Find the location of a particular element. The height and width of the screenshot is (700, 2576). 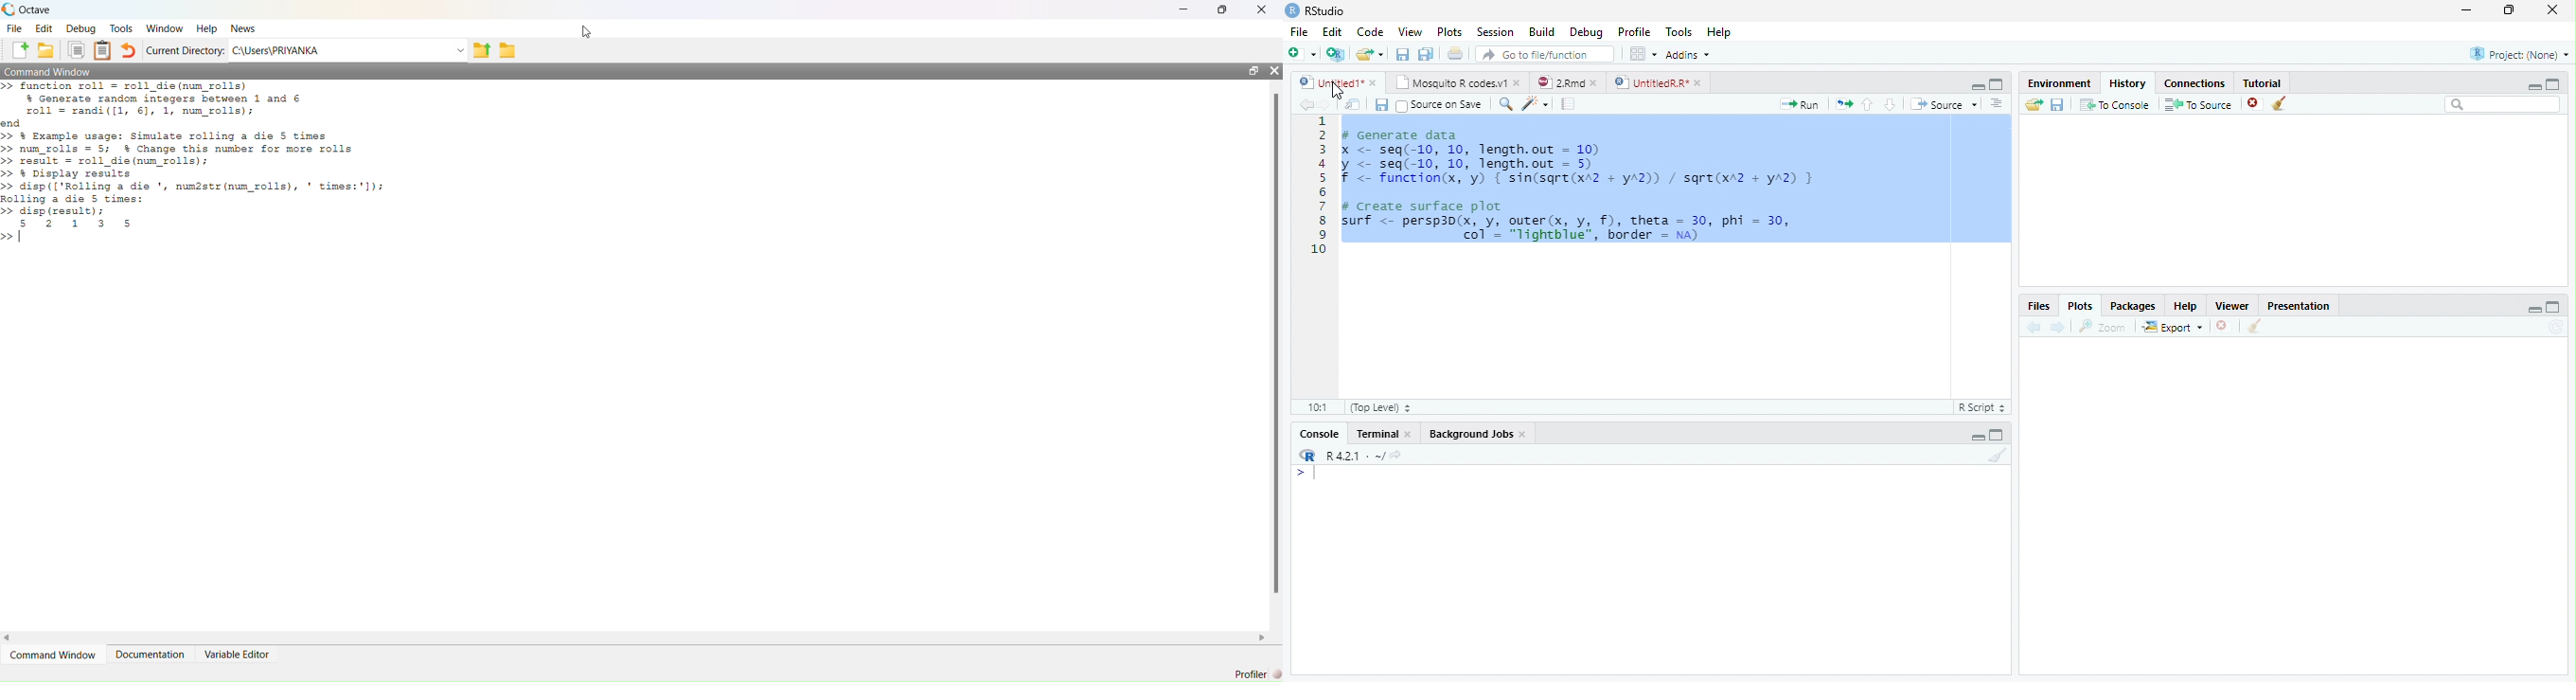

Window is located at coordinates (164, 28).